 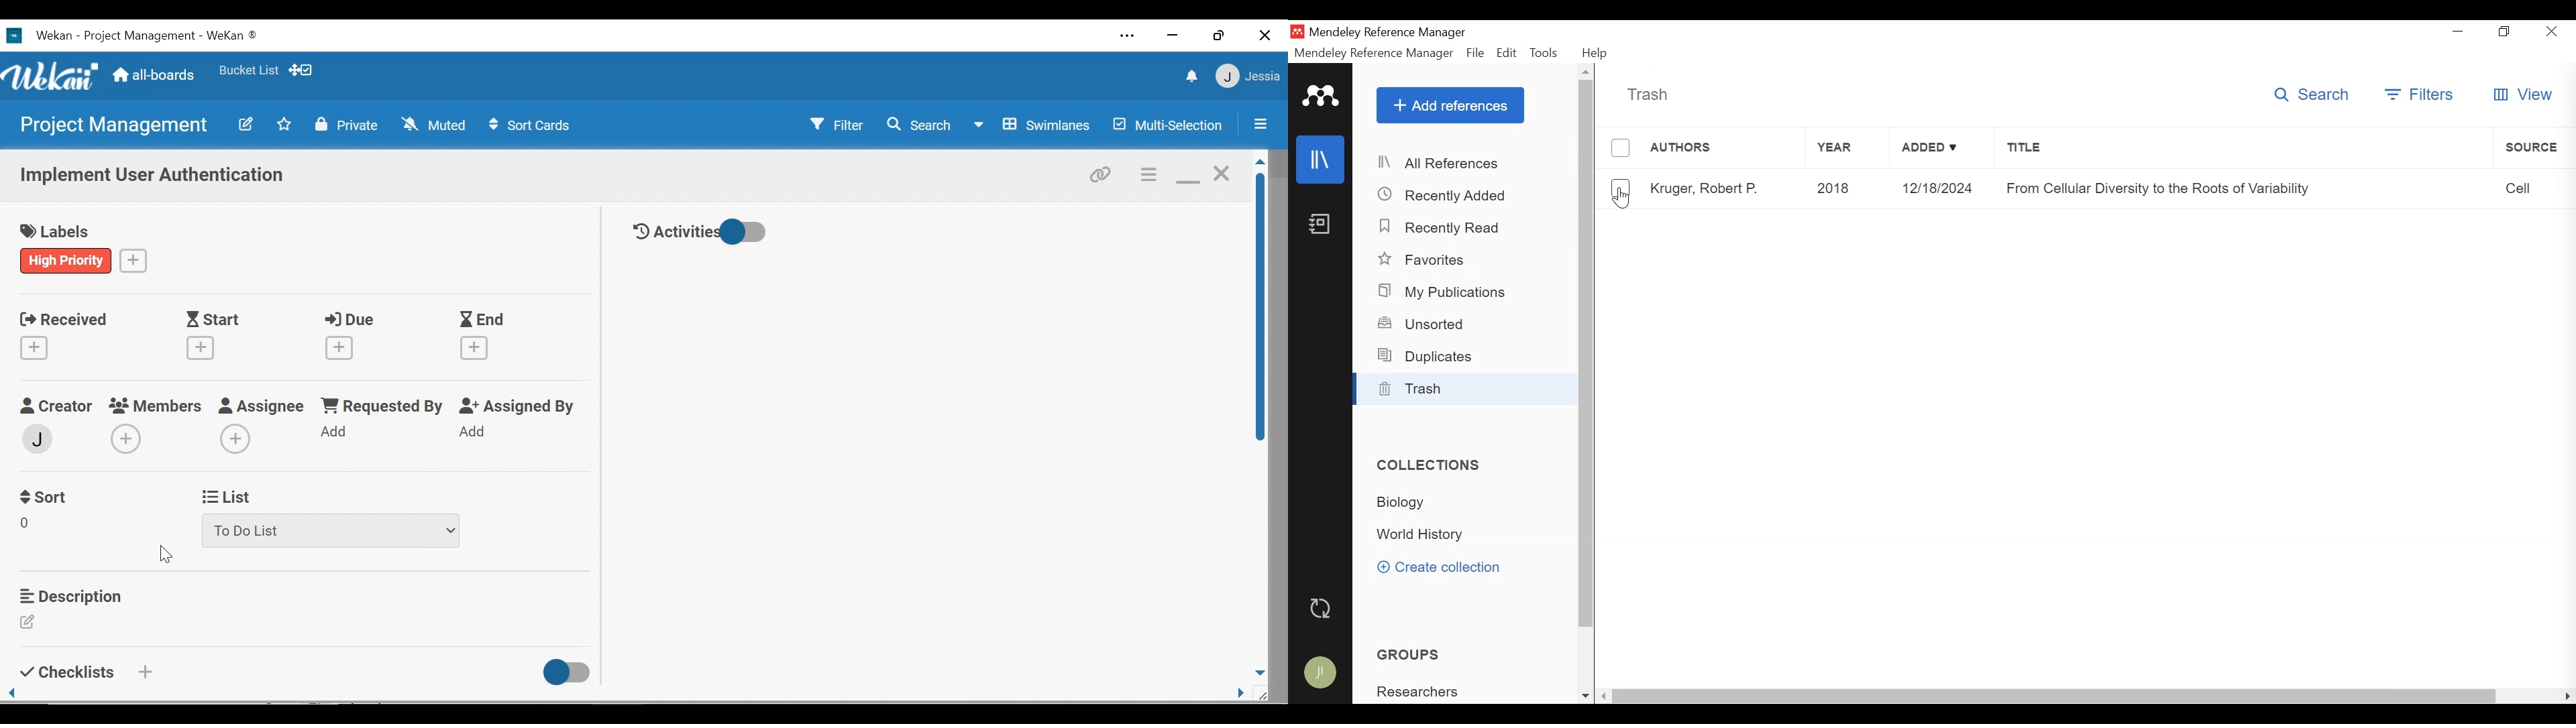 What do you see at coordinates (2418, 96) in the screenshot?
I see `Filters` at bounding box center [2418, 96].